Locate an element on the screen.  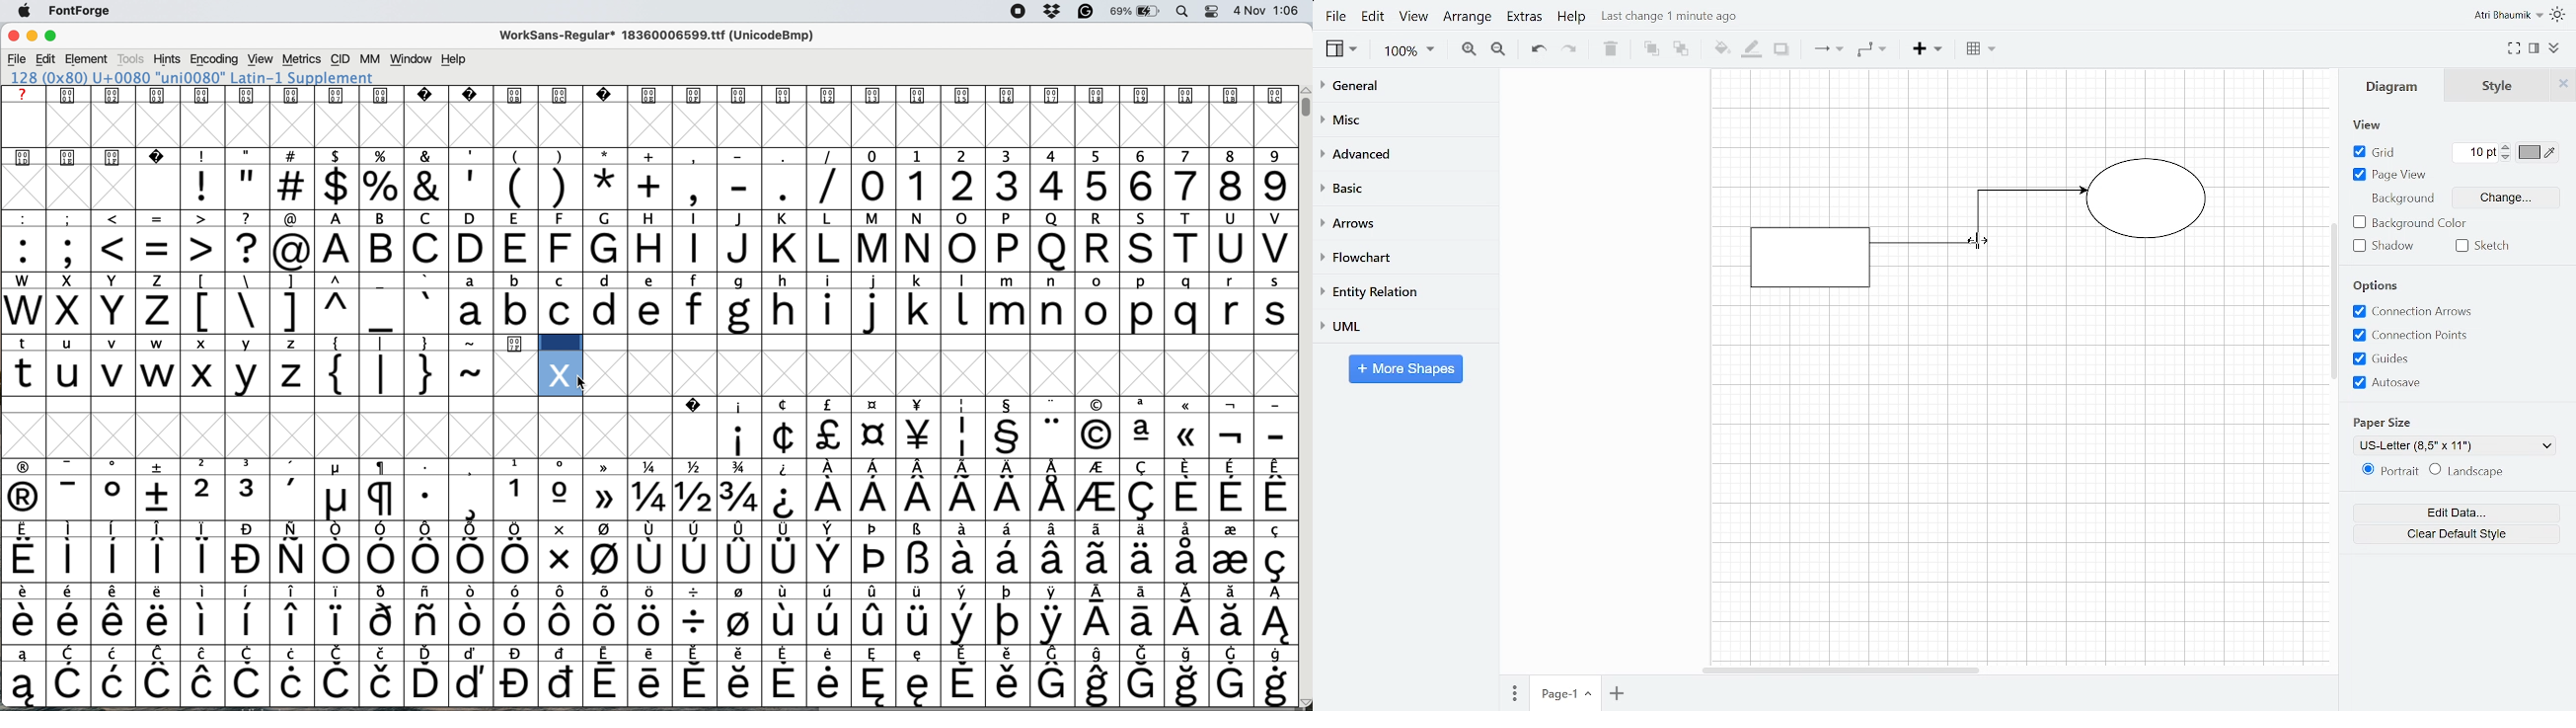
special characters is located at coordinates (647, 467).